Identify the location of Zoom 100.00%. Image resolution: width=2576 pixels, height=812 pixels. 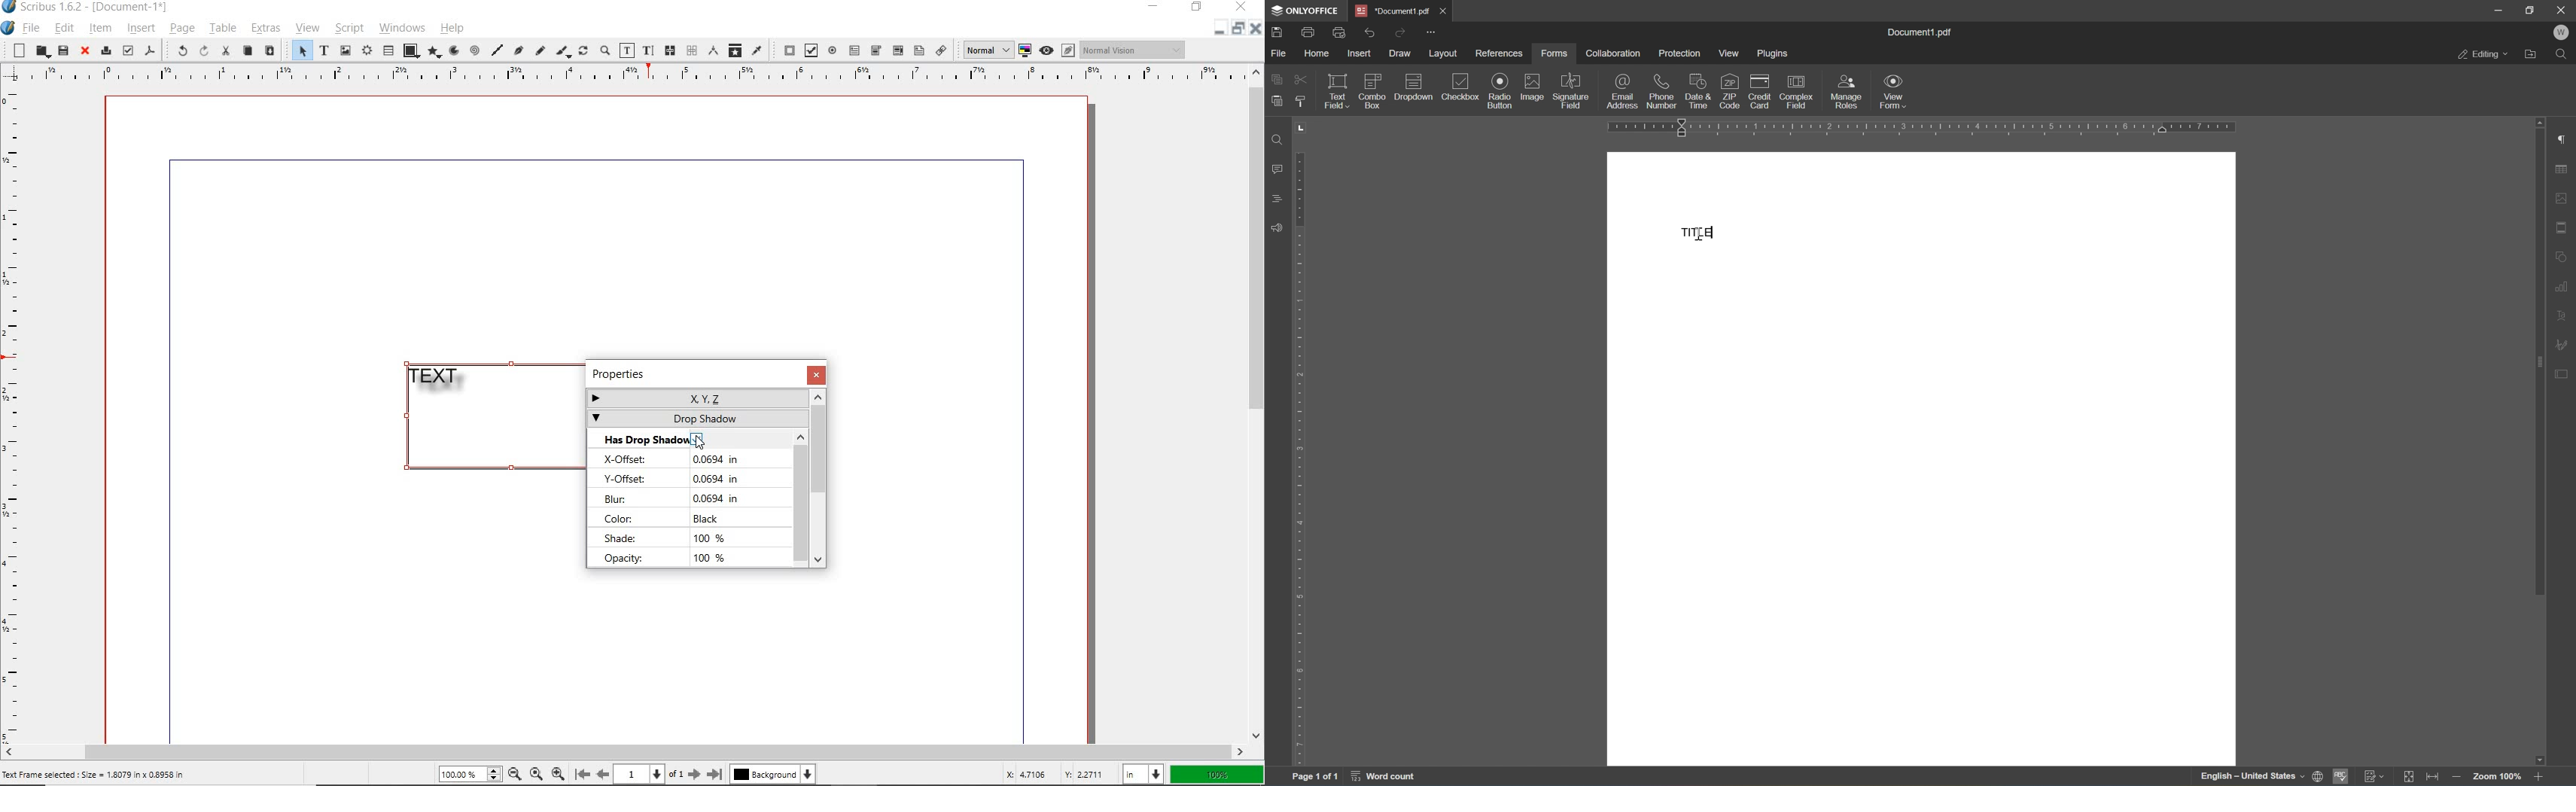
(470, 775).